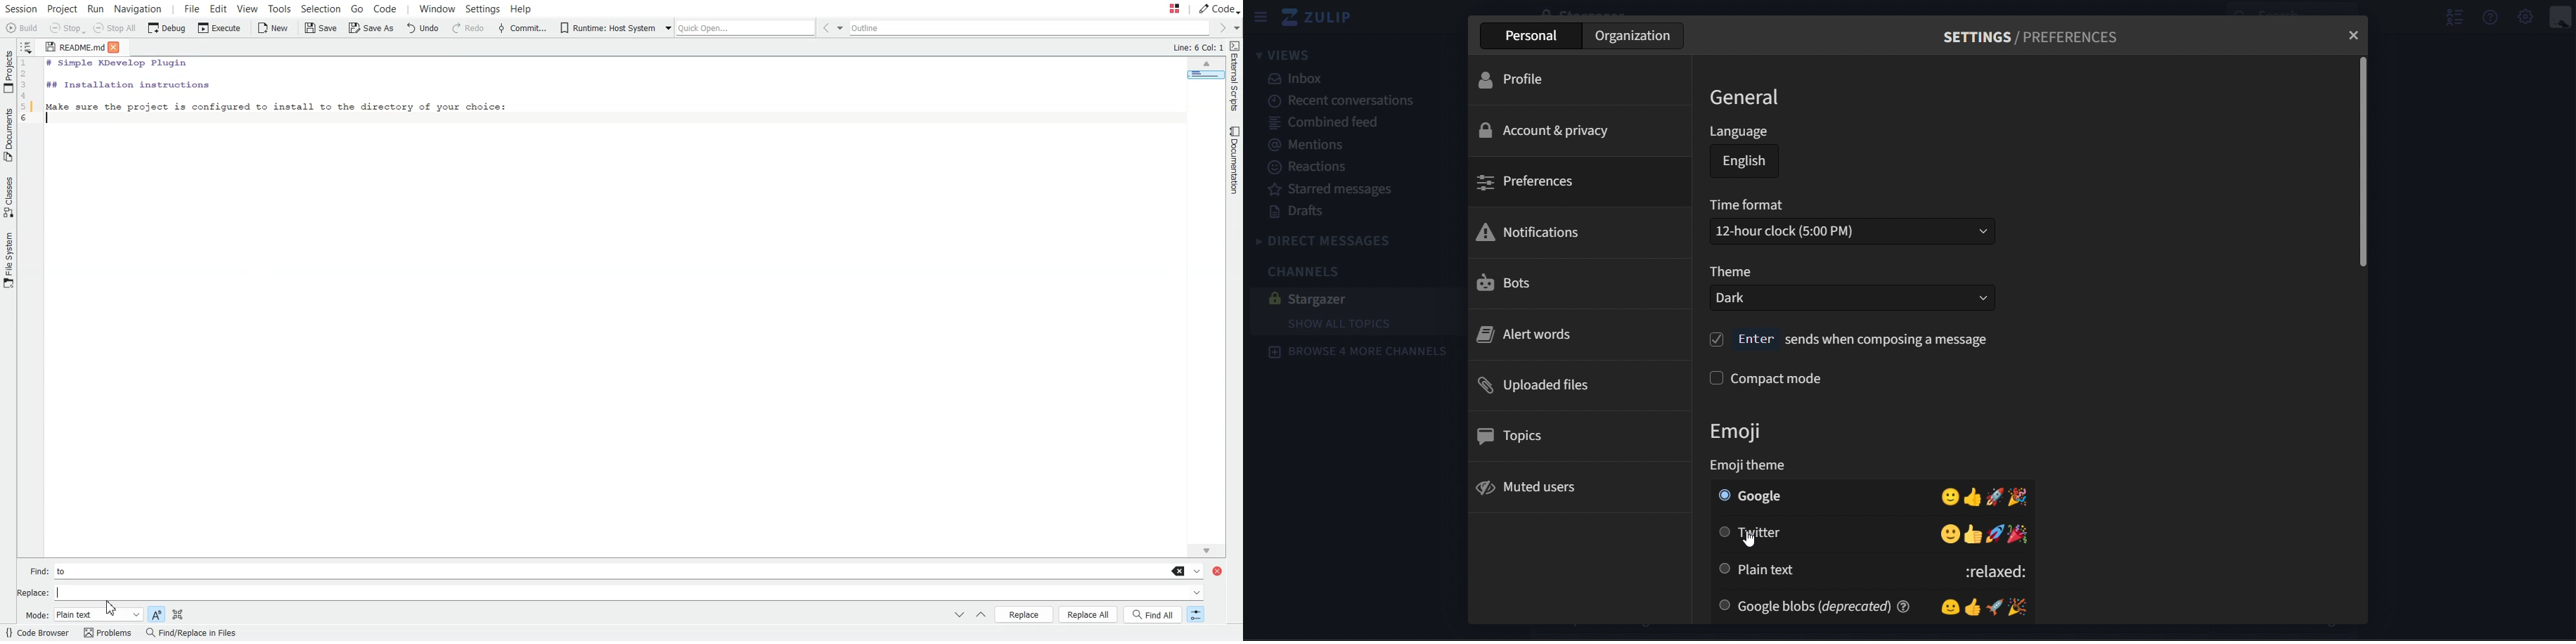  What do you see at coordinates (1527, 182) in the screenshot?
I see `preferences` at bounding box center [1527, 182].